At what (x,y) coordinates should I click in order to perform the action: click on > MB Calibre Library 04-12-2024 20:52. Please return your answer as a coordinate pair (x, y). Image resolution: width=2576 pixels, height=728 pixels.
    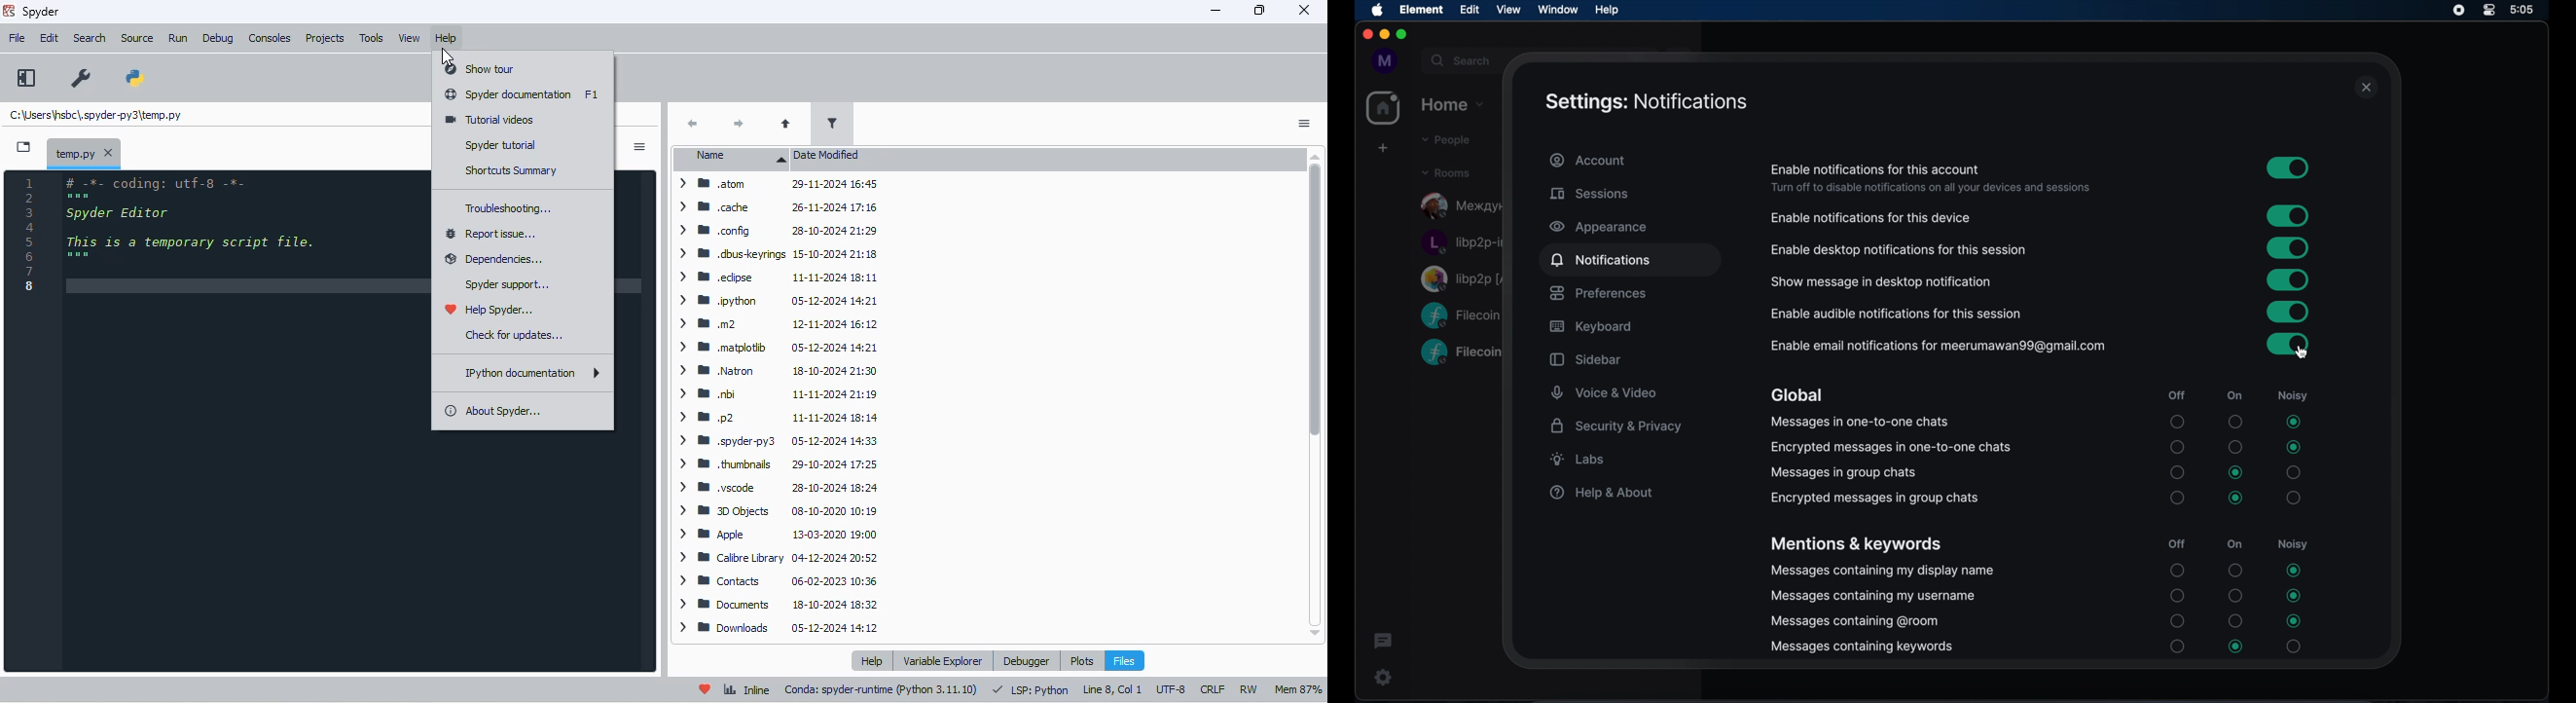
    Looking at the image, I should click on (775, 559).